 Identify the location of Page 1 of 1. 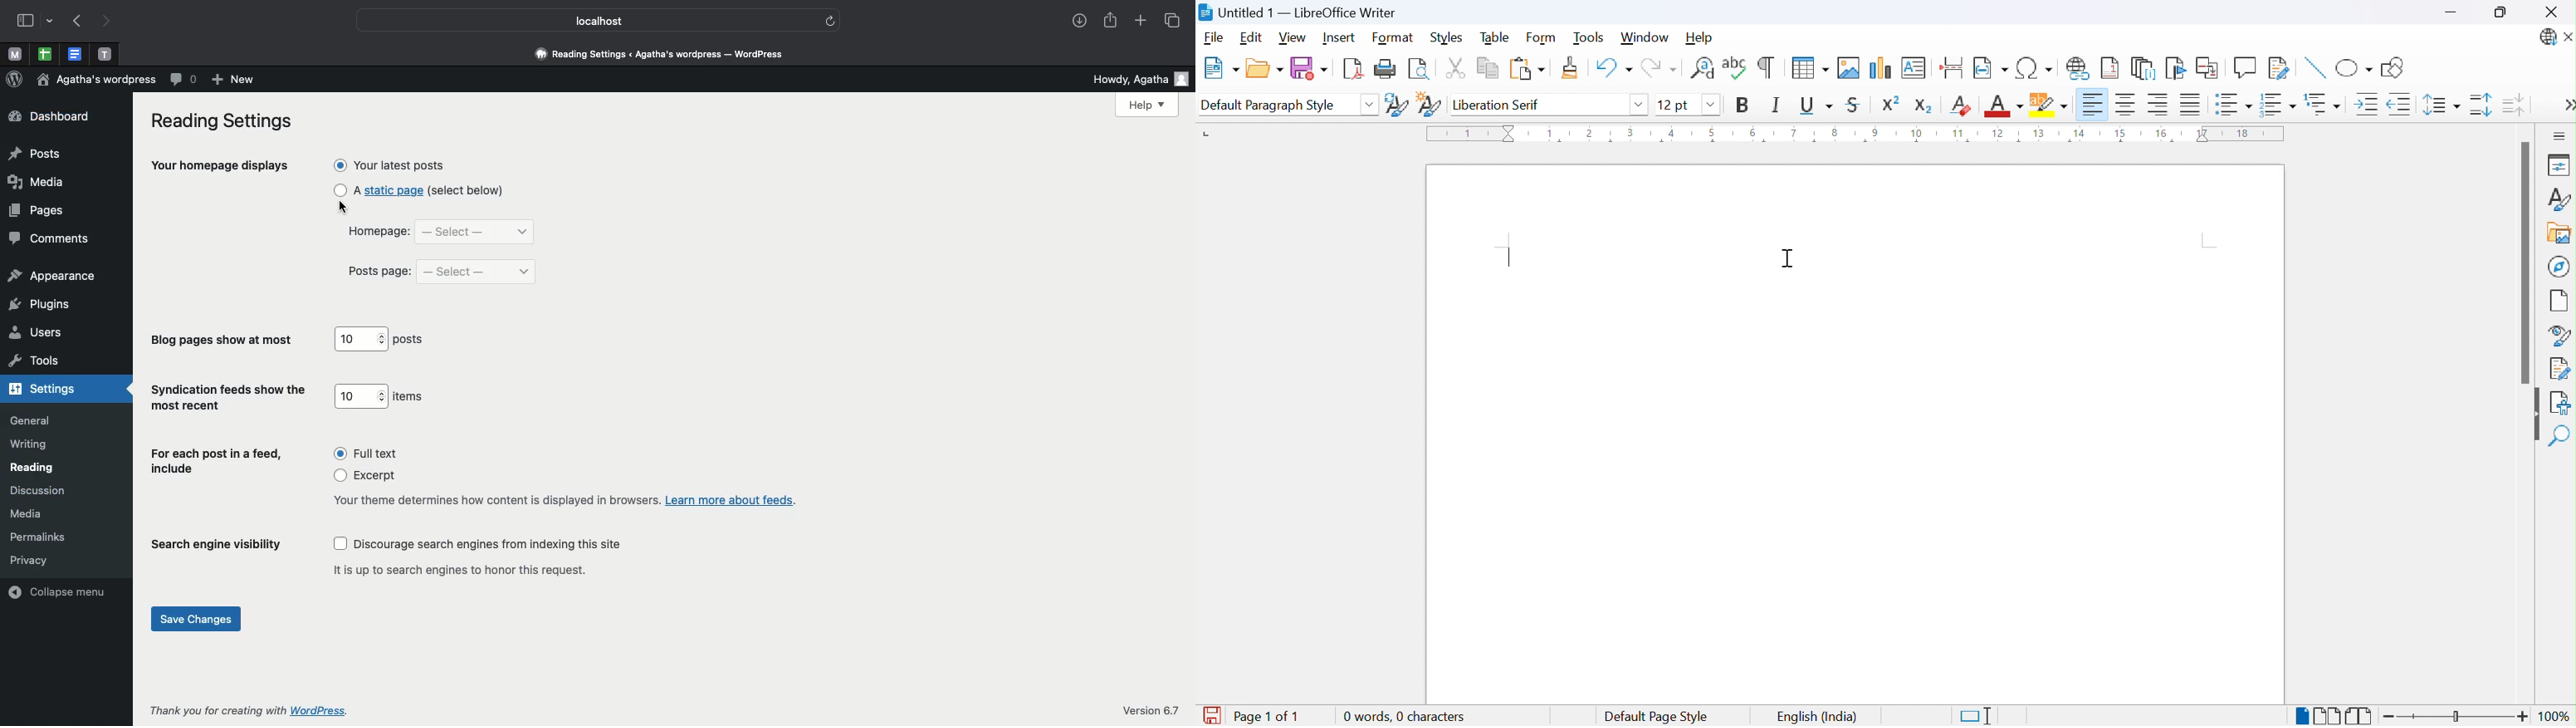
(1249, 717).